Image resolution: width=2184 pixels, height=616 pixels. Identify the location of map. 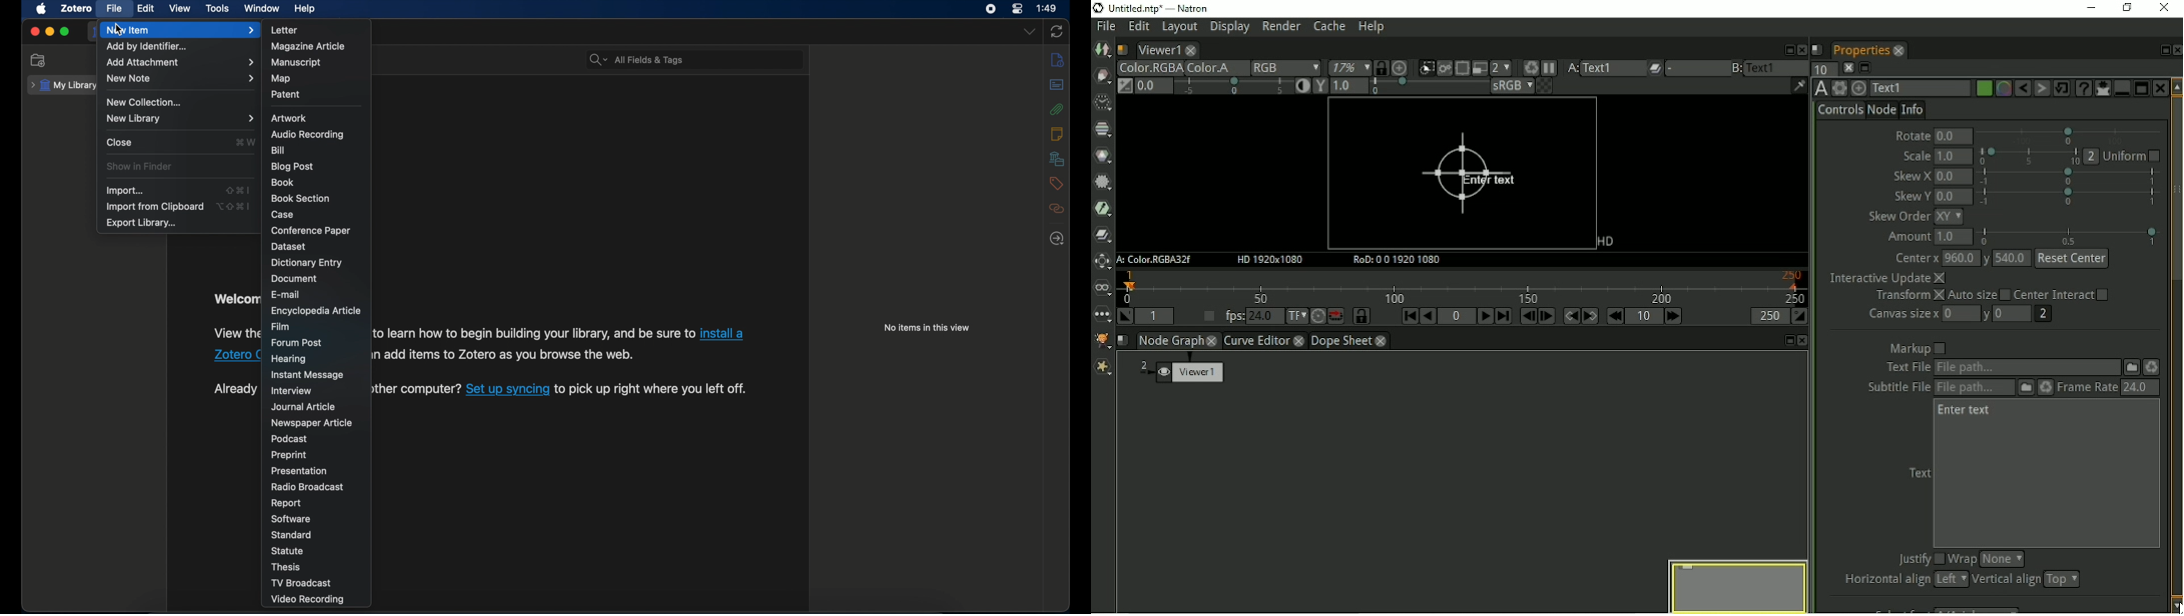
(281, 78).